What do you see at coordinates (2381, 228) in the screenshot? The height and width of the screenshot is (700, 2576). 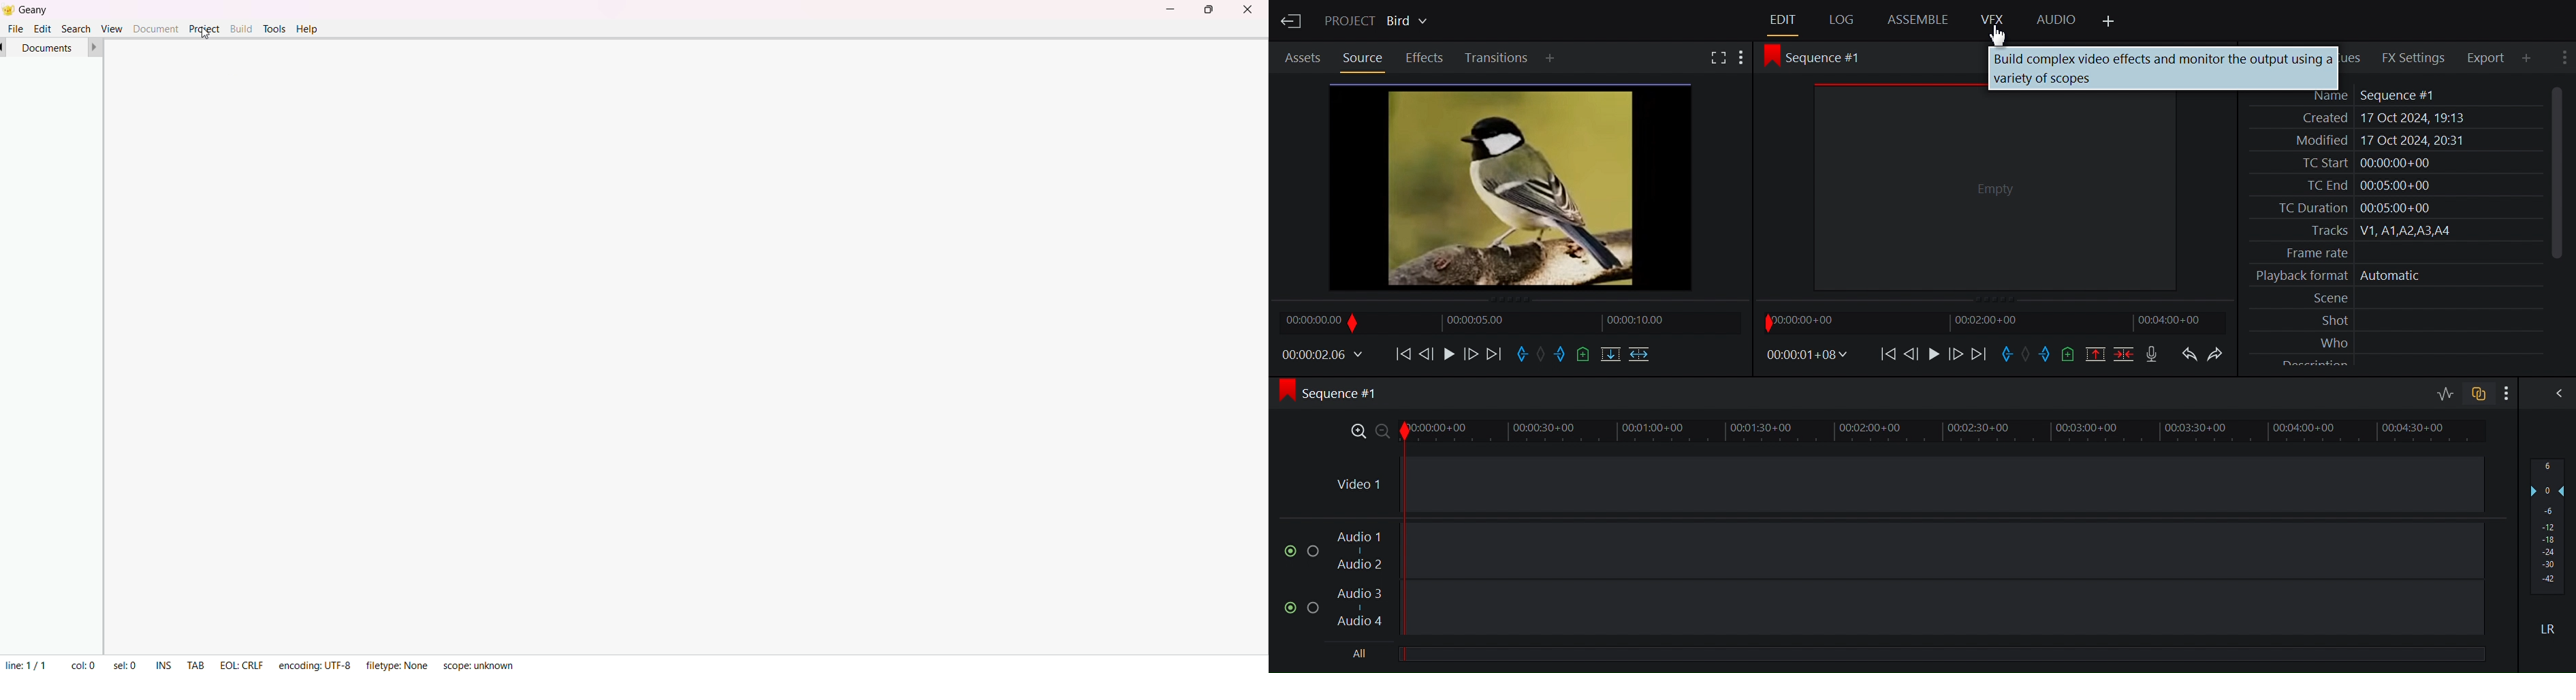 I see `Metadata Panel` at bounding box center [2381, 228].